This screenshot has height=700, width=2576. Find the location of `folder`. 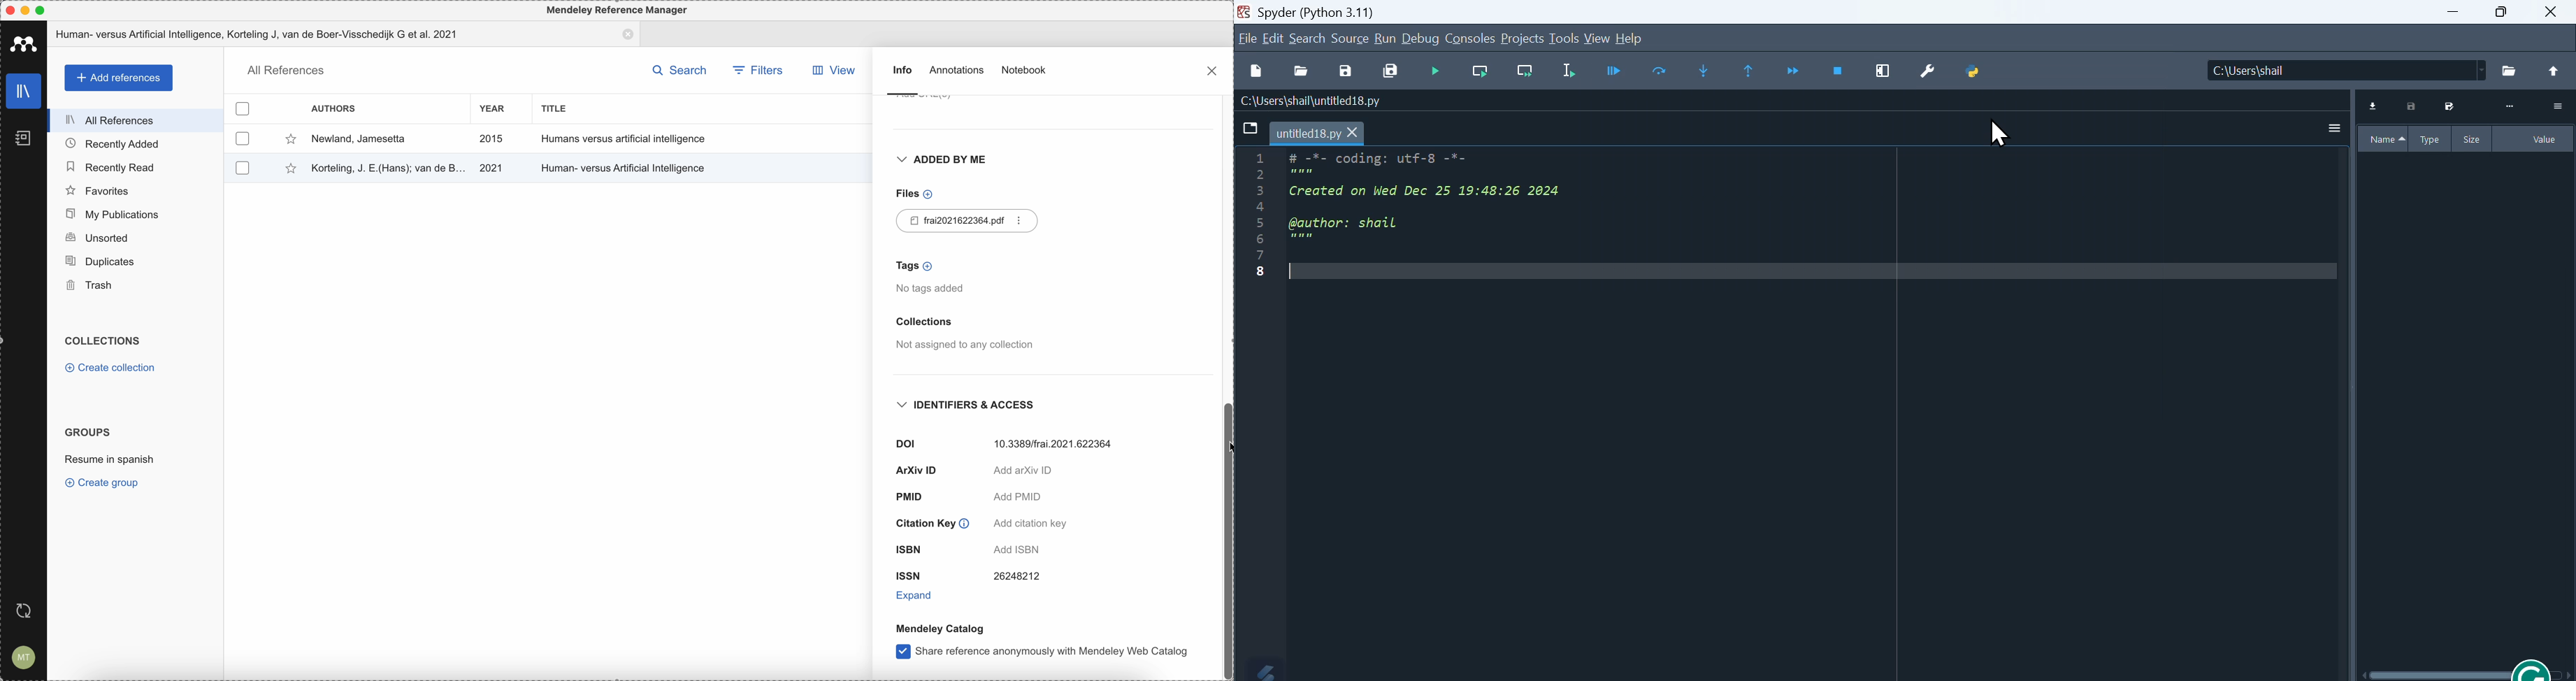

folder is located at coordinates (2449, 106).